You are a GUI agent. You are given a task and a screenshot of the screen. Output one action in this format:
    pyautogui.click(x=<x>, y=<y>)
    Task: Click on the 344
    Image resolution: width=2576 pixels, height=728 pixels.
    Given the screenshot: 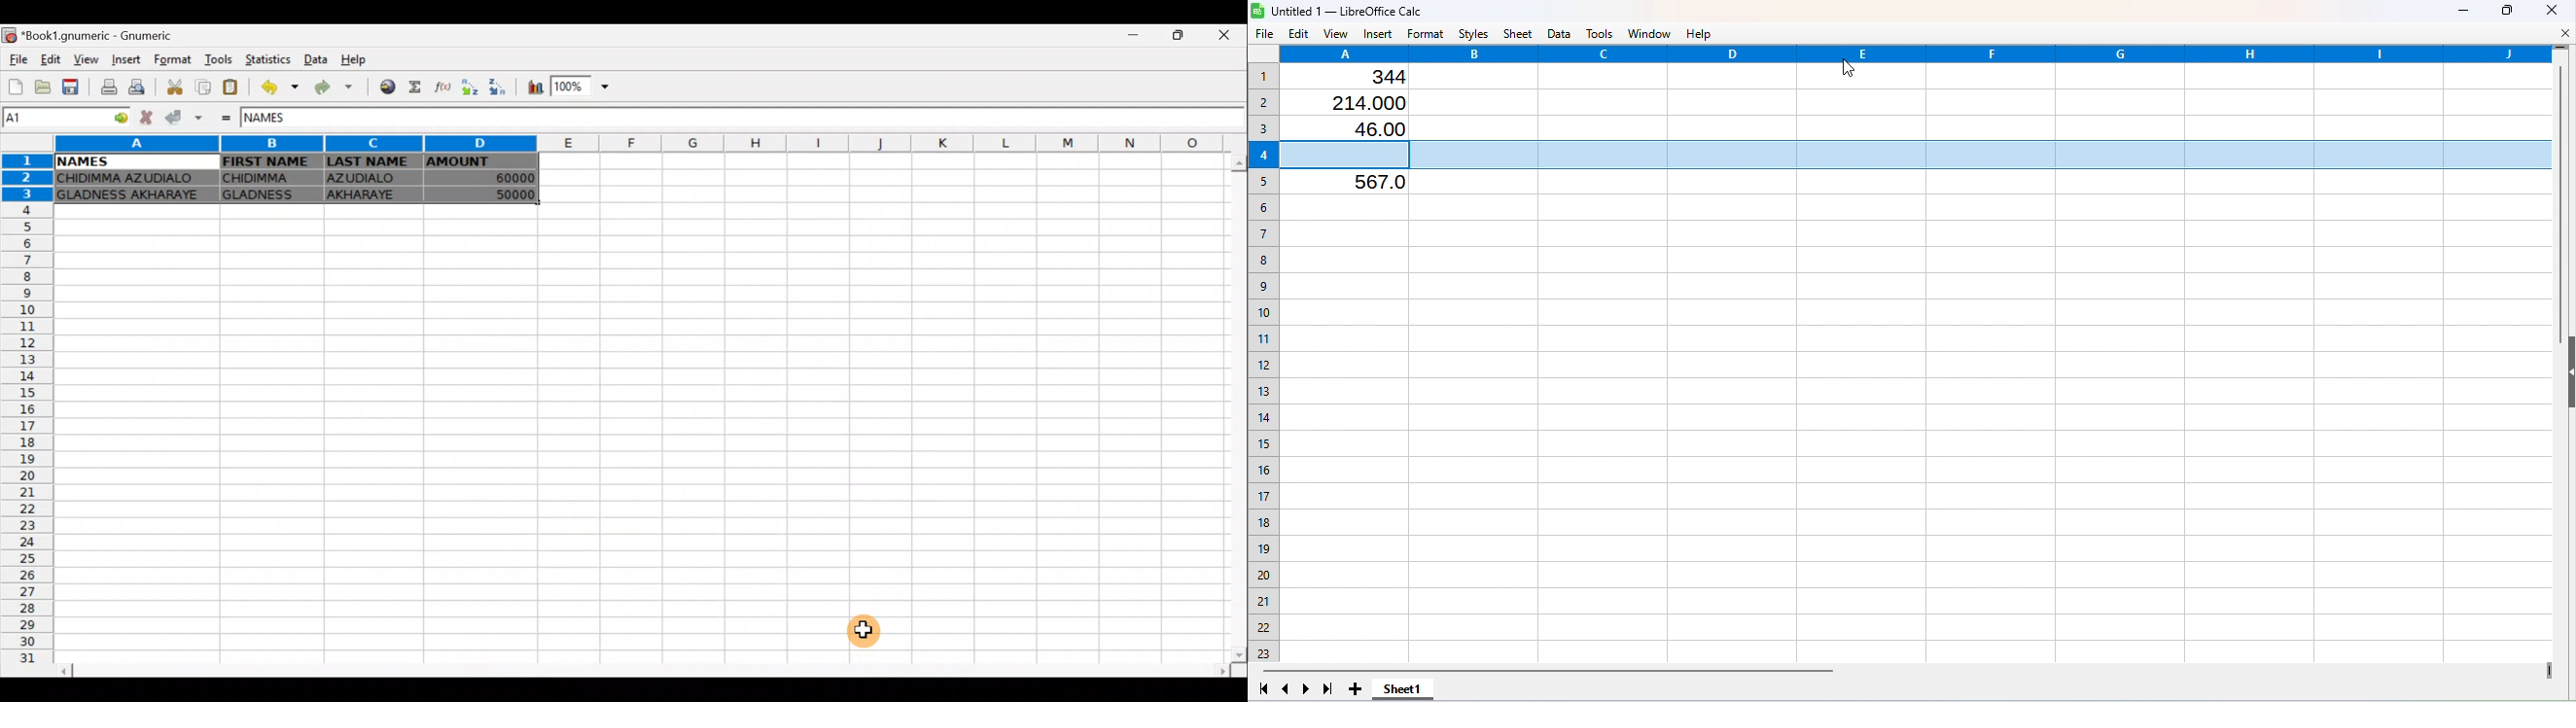 What is the action you would take?
    pyautogui.click(x=1376, y=78)
    